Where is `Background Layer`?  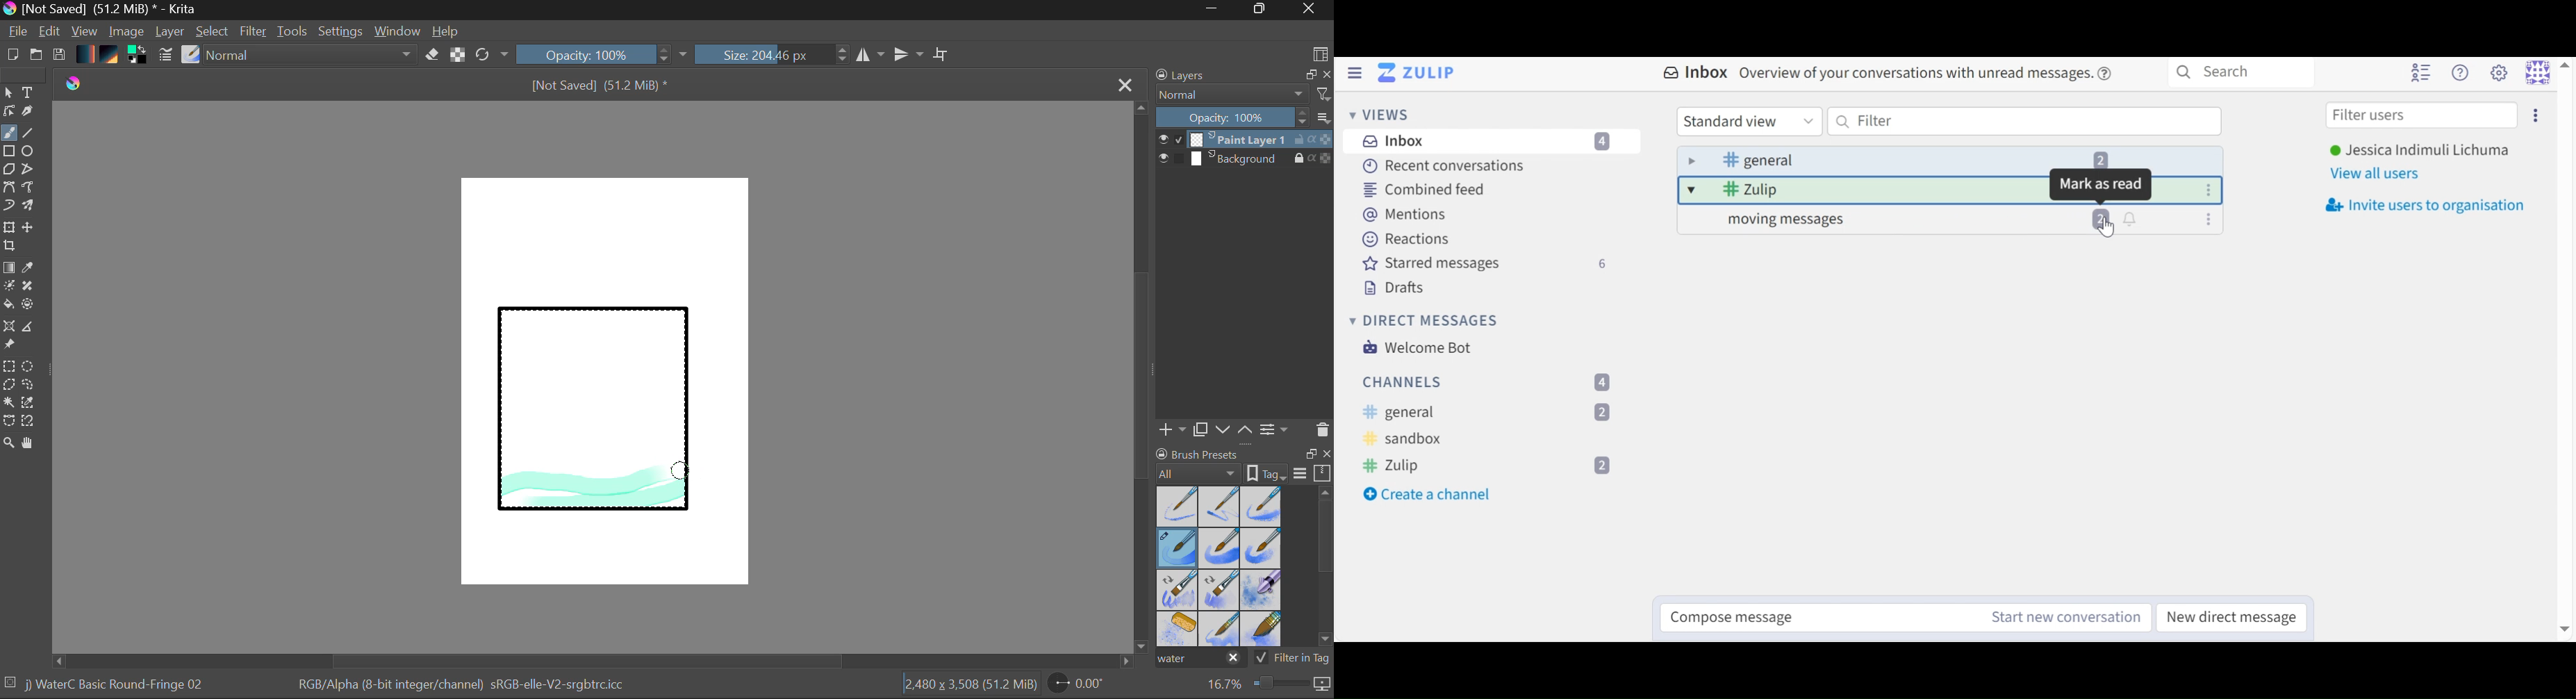
Background Layer is located at coordinates (1245, 159).